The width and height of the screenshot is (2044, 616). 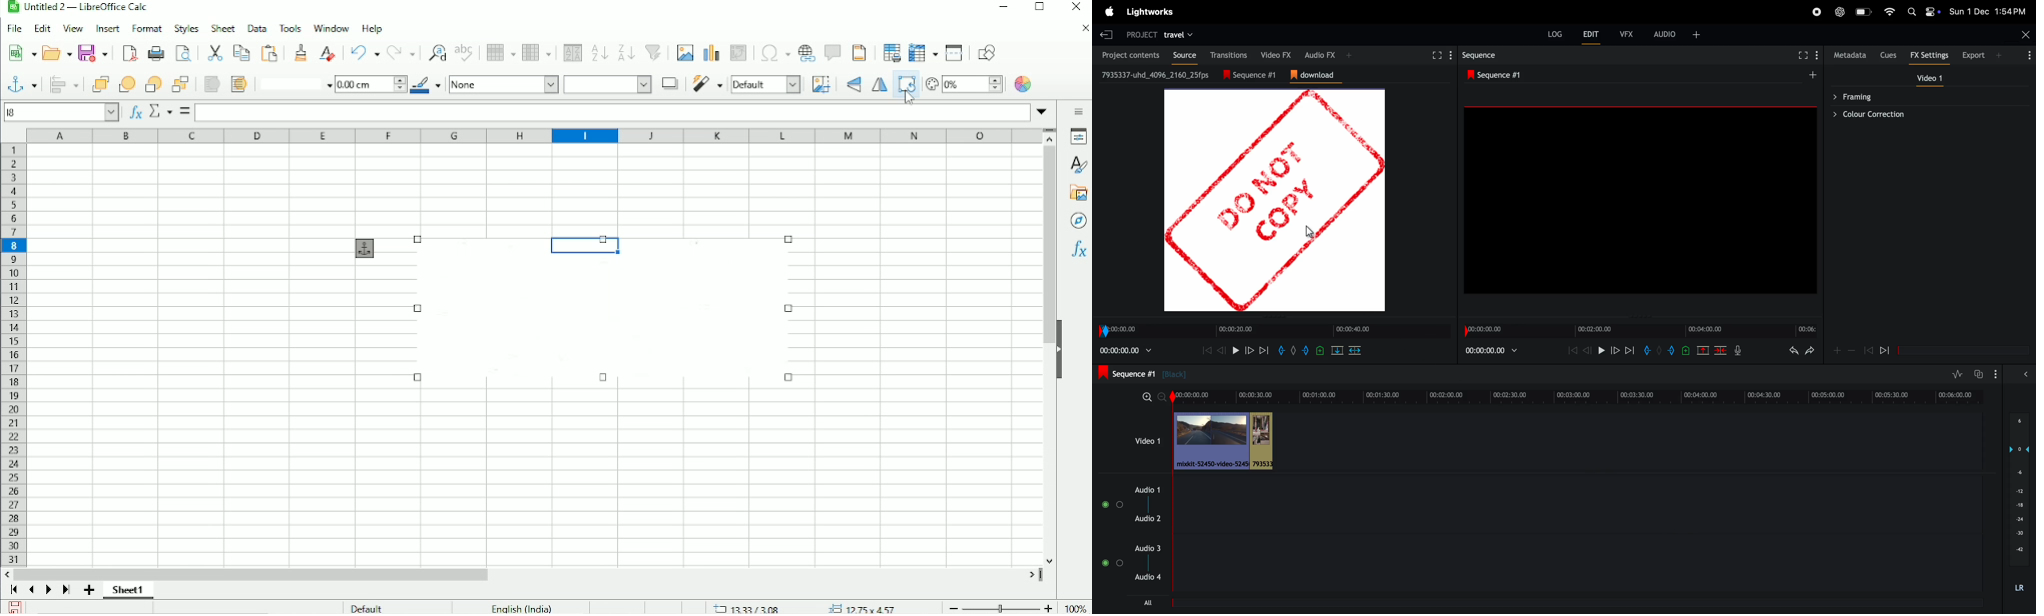 I want to click on Sidebar settings, so click(x=1076, y=111).